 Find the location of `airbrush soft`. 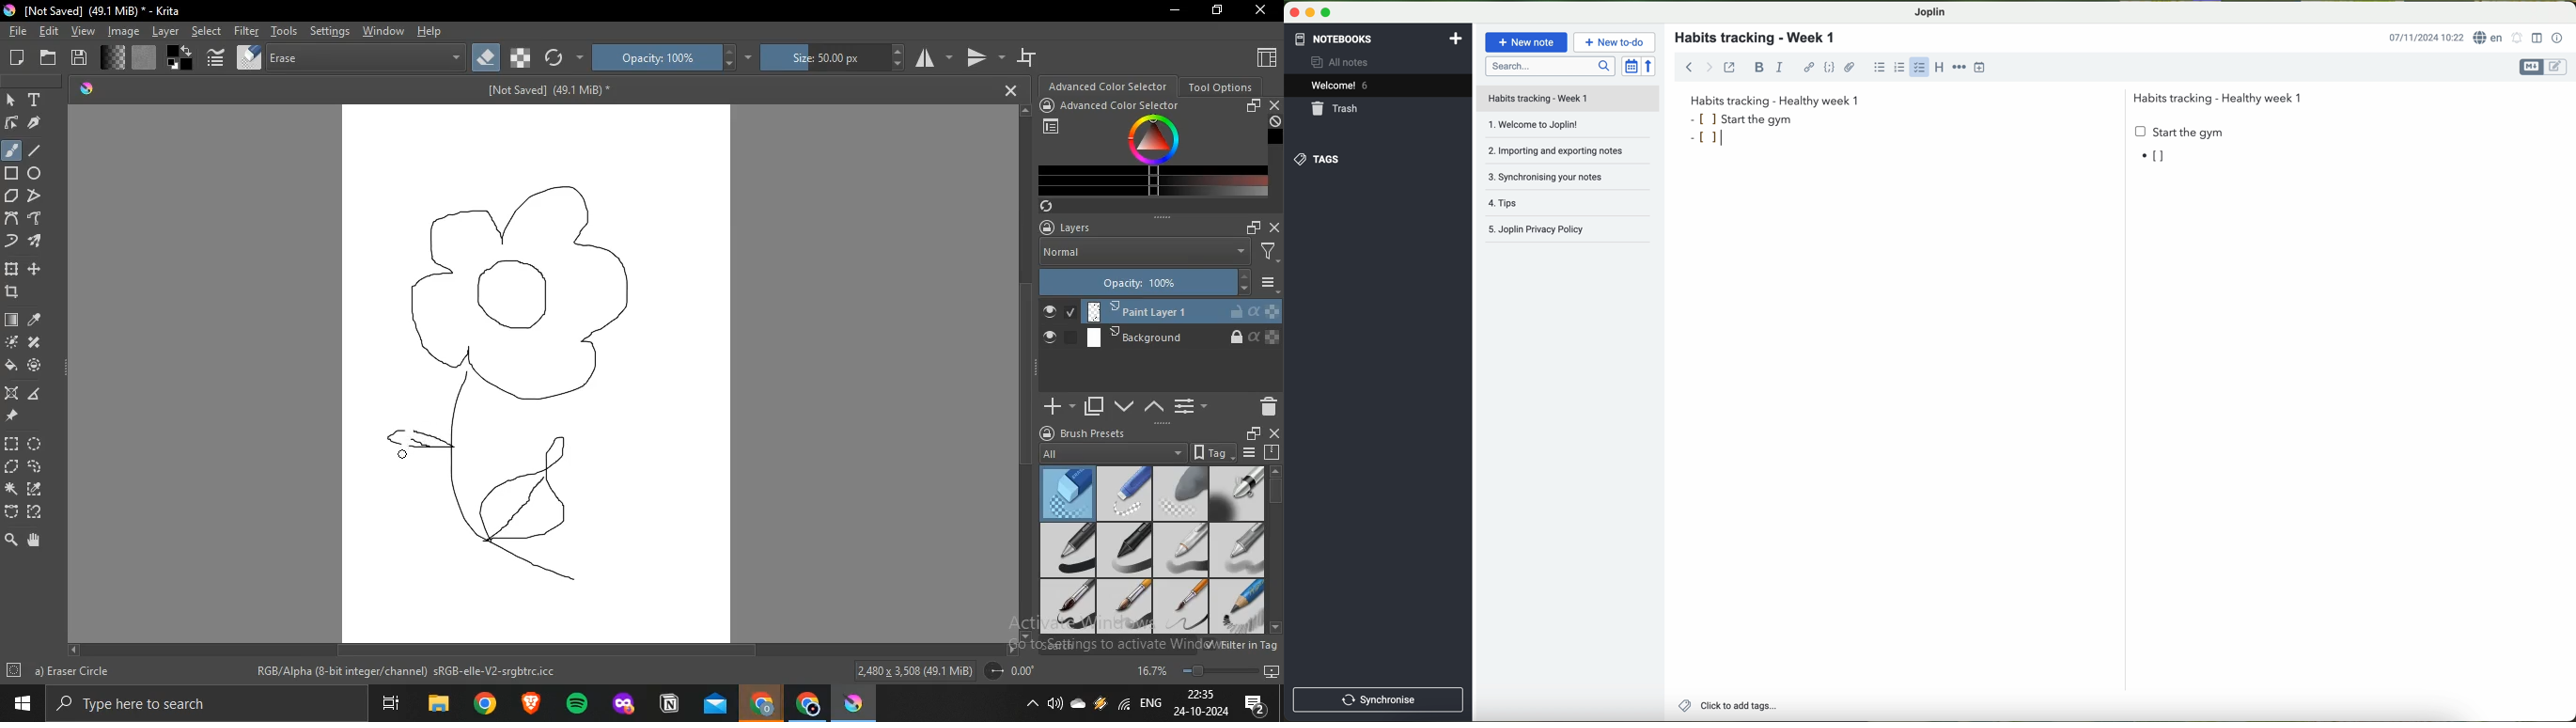

airbrush soft is located at coordinates (1242, 493).